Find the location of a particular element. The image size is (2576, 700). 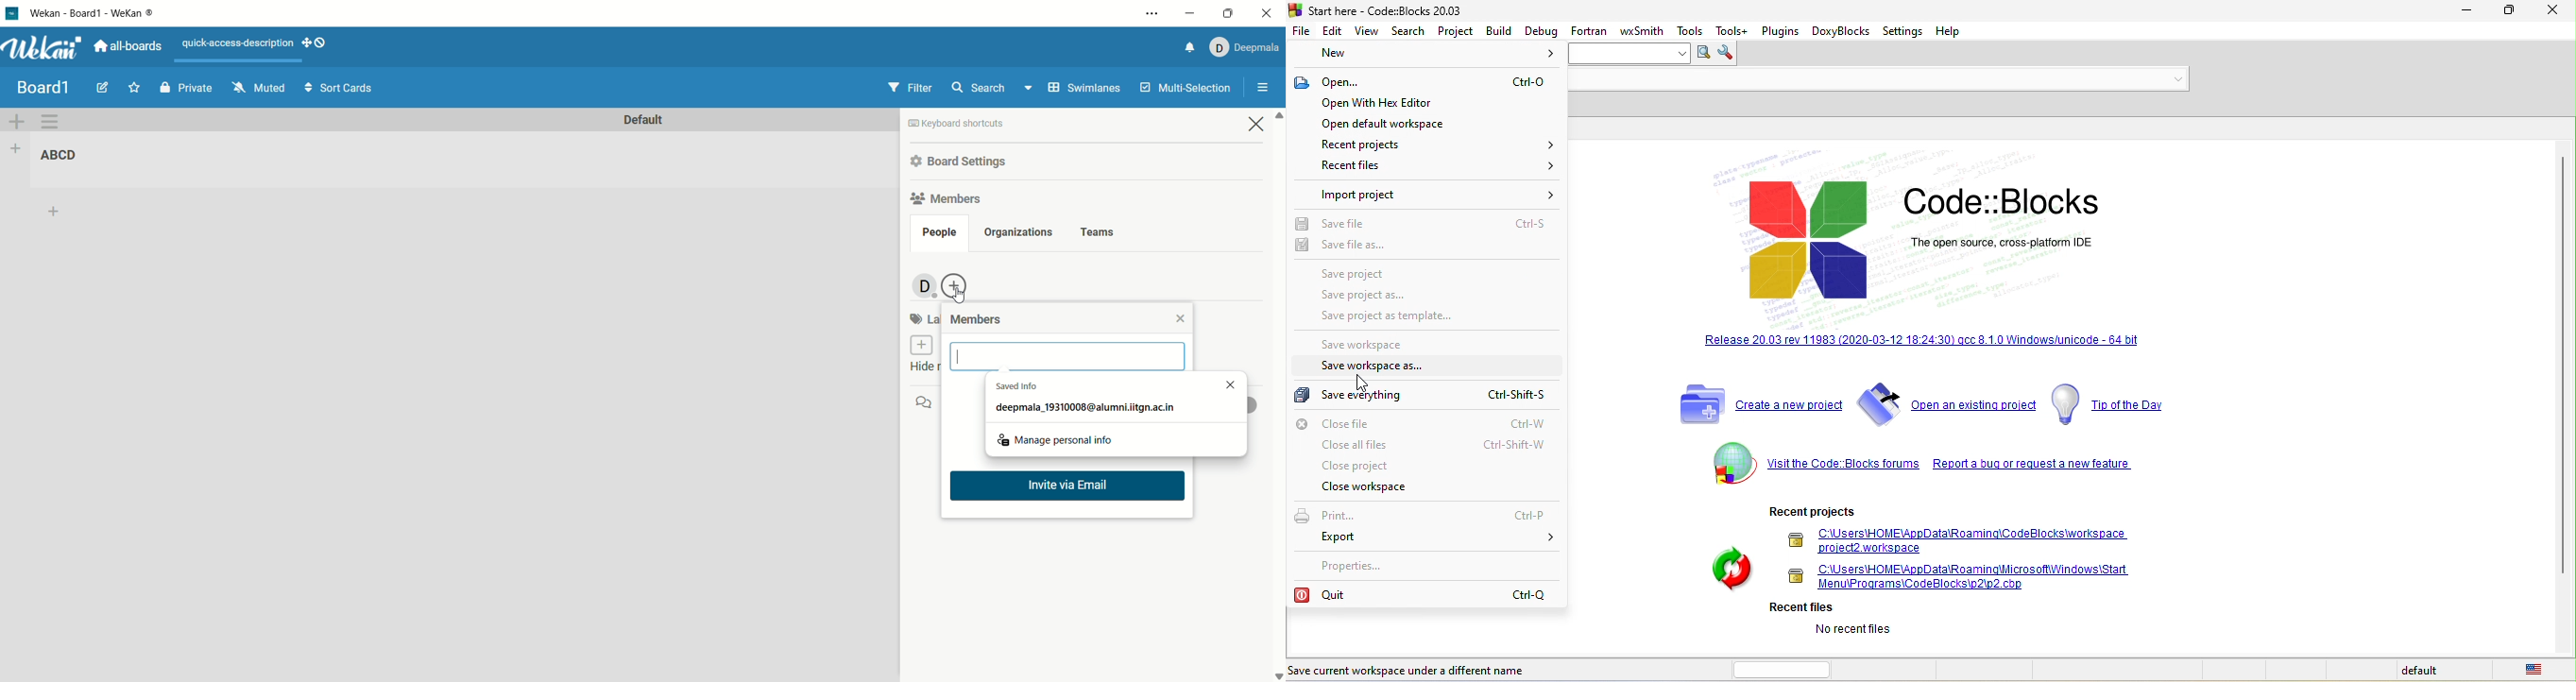

settings and options is located at coordinates (1153, 14).